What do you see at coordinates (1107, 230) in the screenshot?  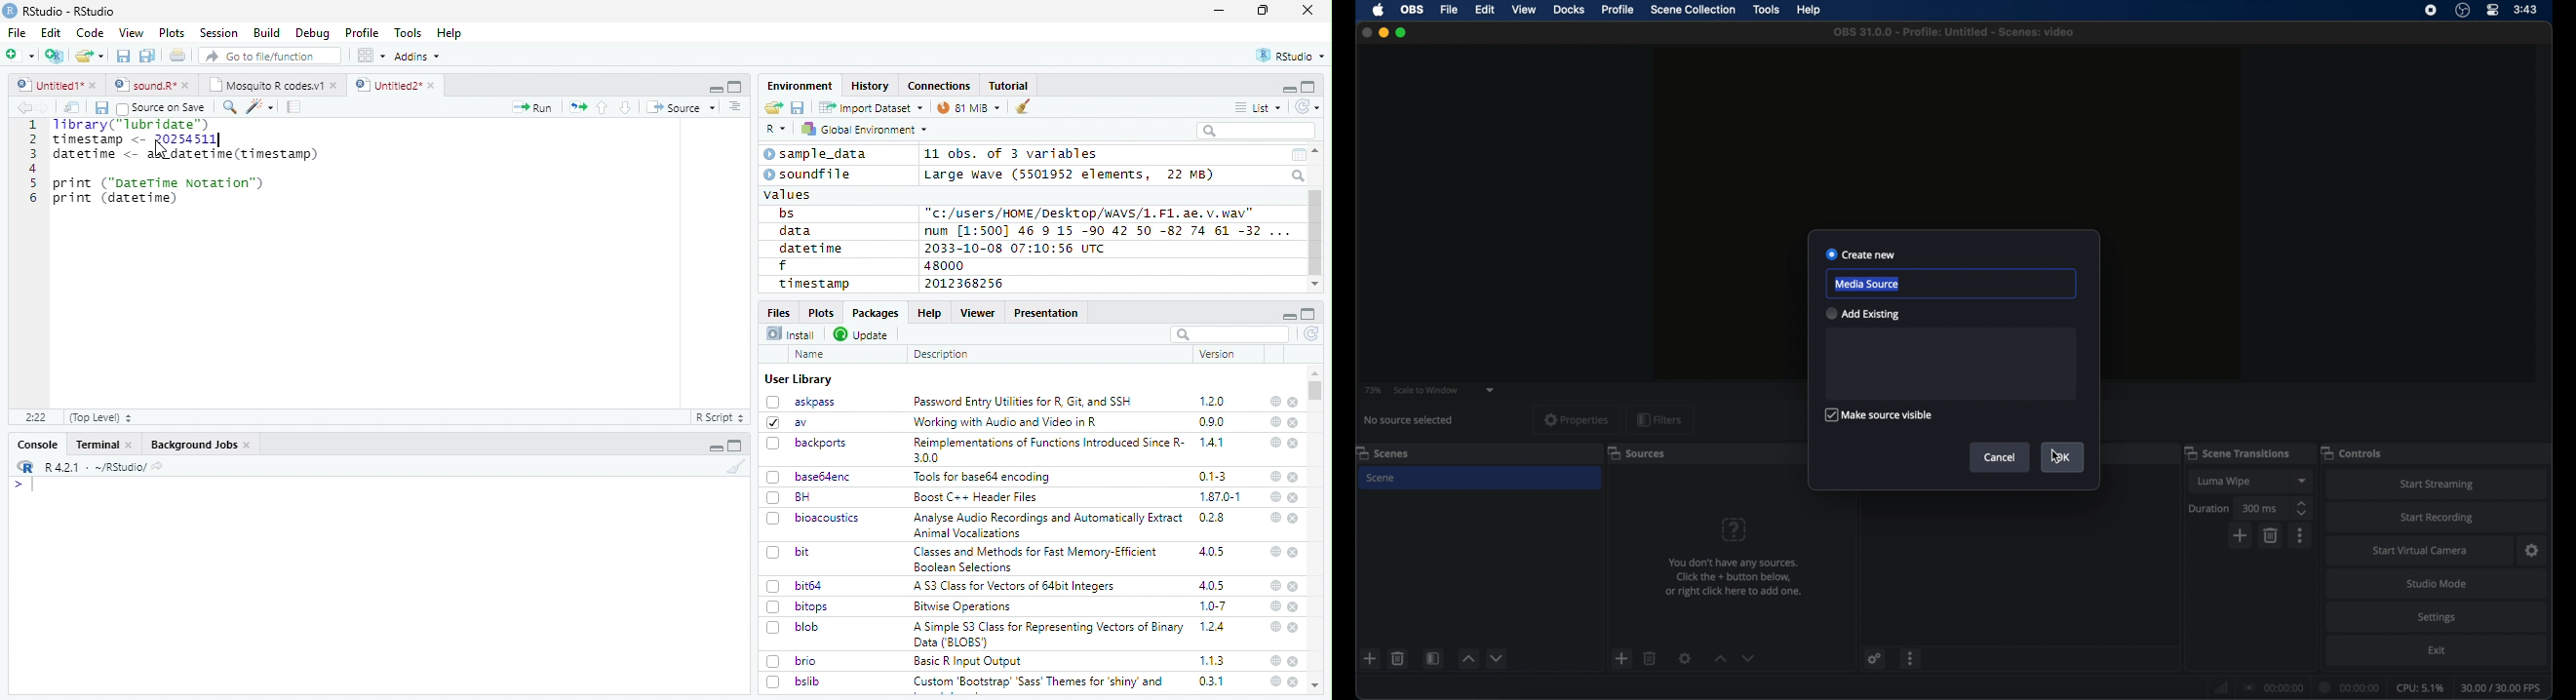 I see `num [1:500] 46 9 15 -90 42 50 -82 74 61 -32 ...` at bounding box center [1107, 230].